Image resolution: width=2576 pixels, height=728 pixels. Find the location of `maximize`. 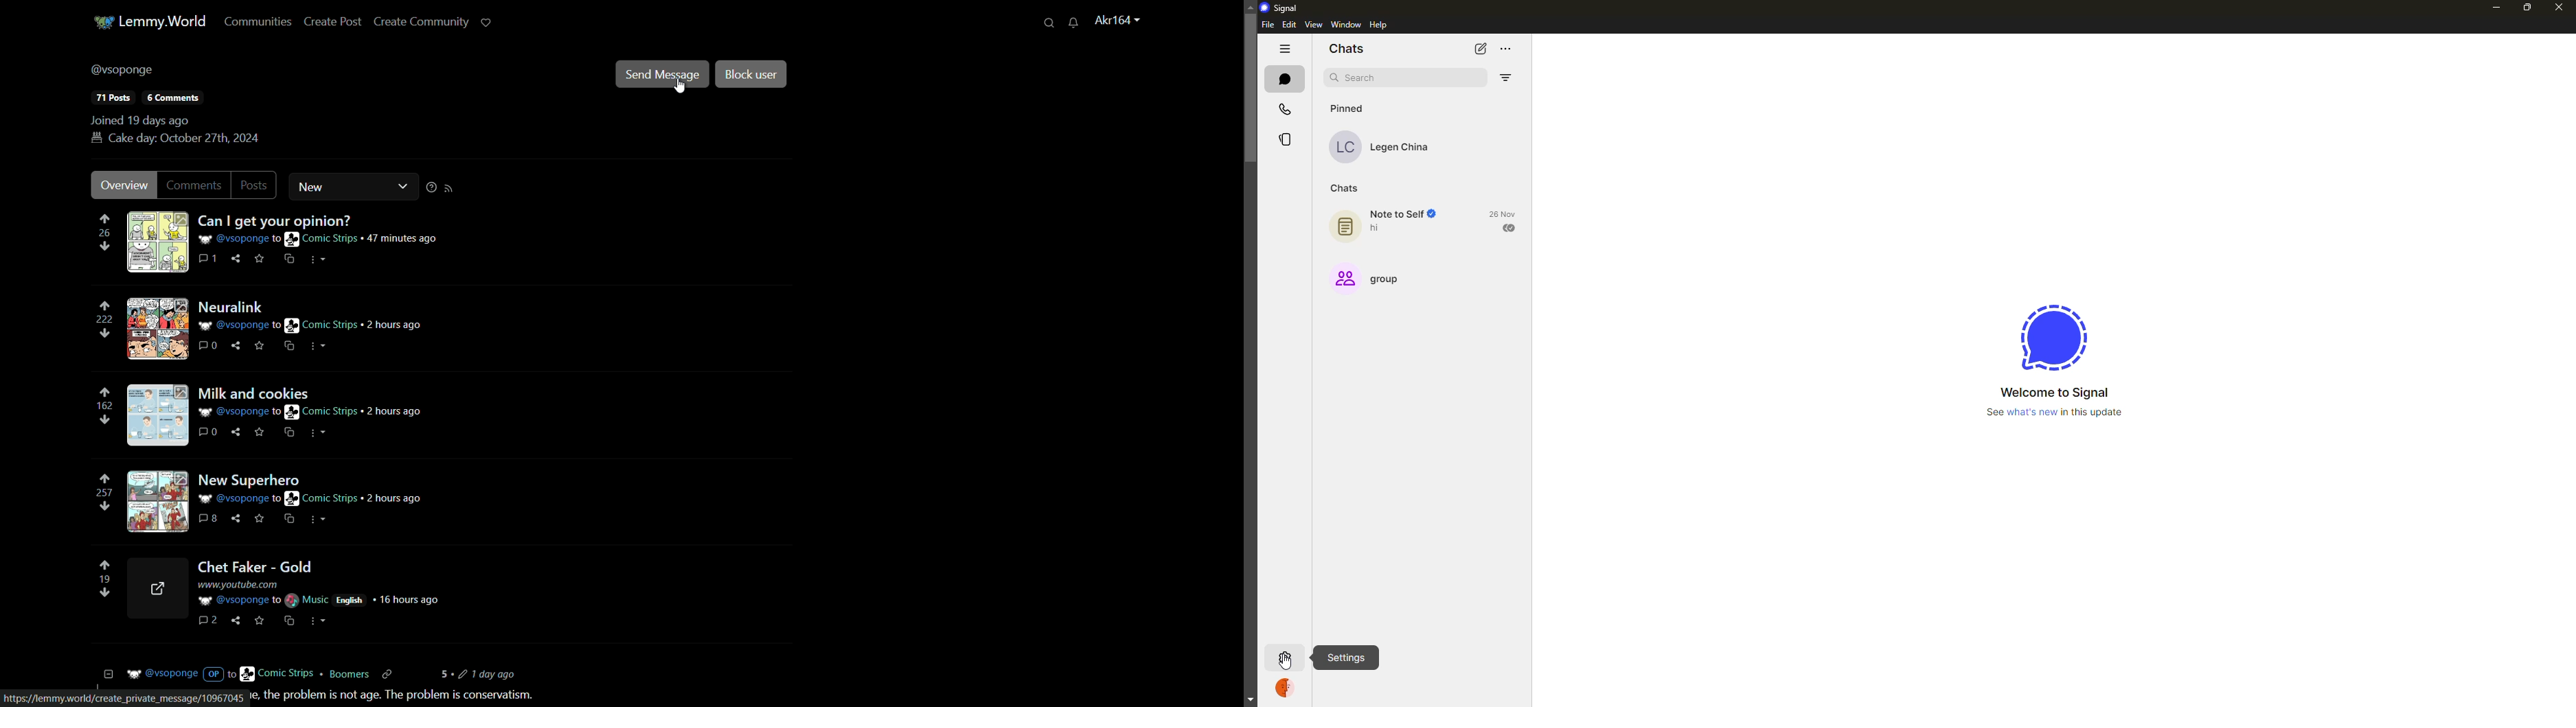

maximize is located at coordinates (2522, 8).